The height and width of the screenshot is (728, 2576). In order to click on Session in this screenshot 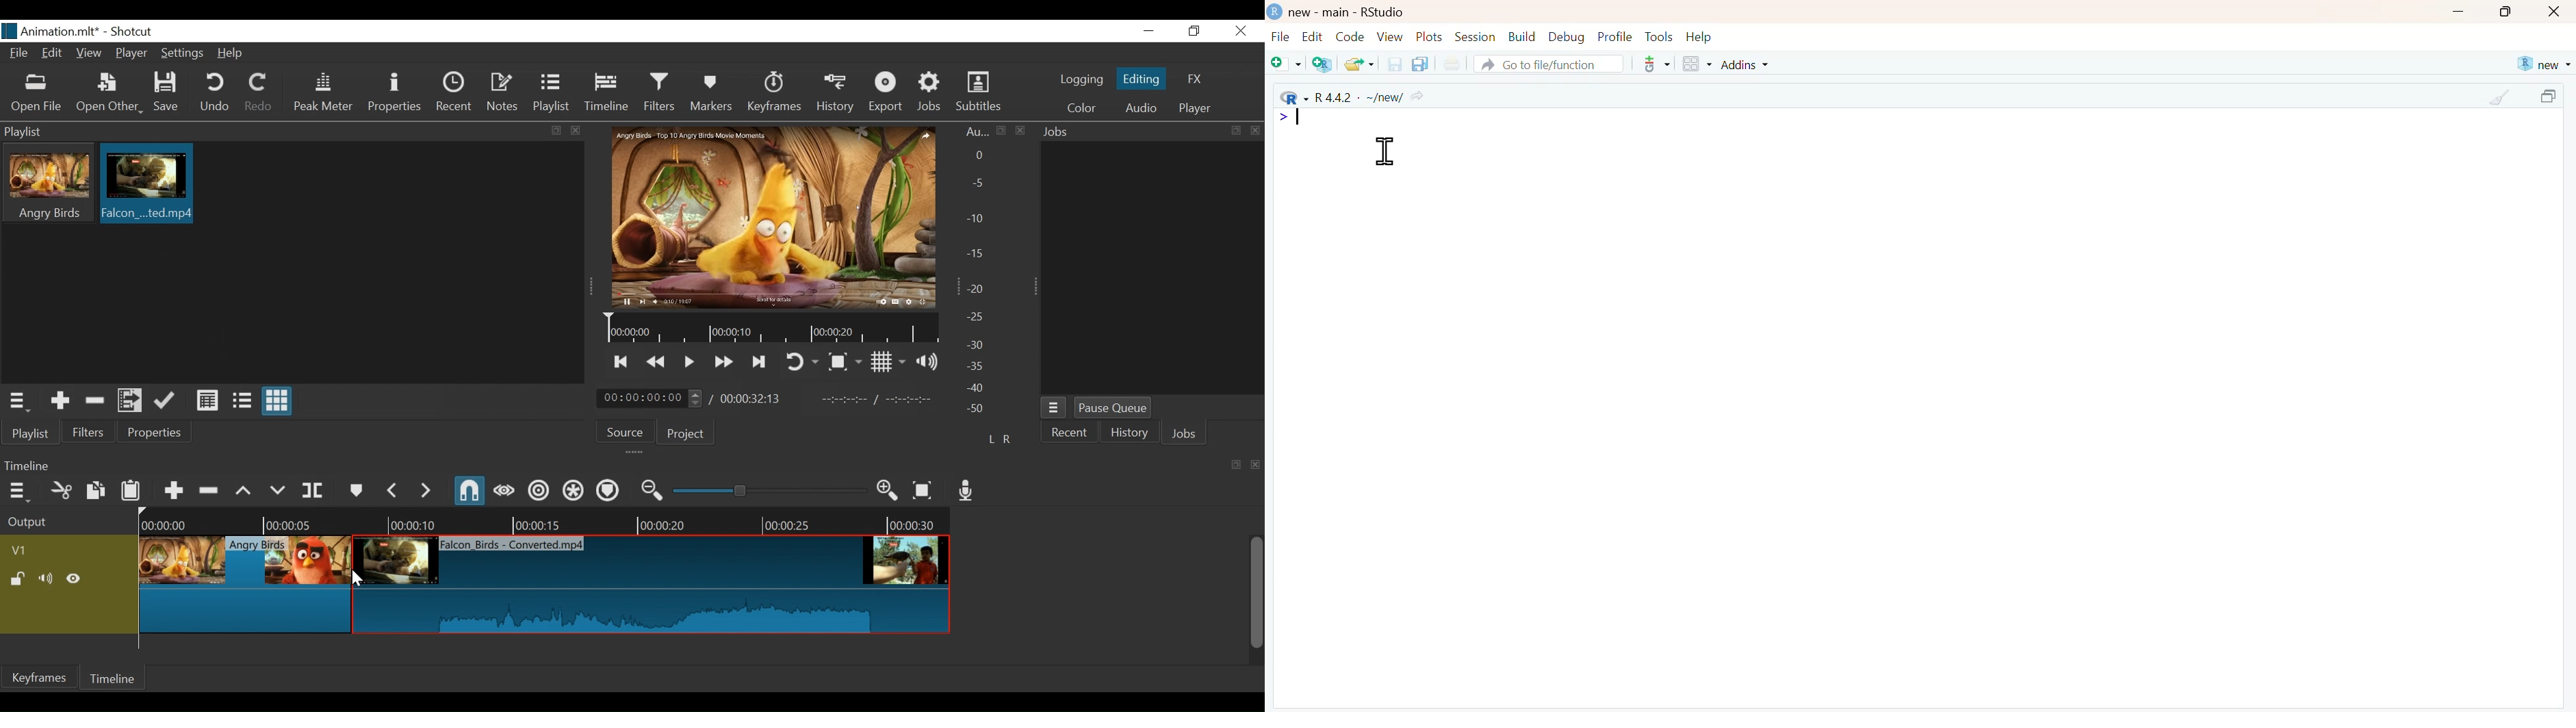, I will do `click(1475, 36)`.